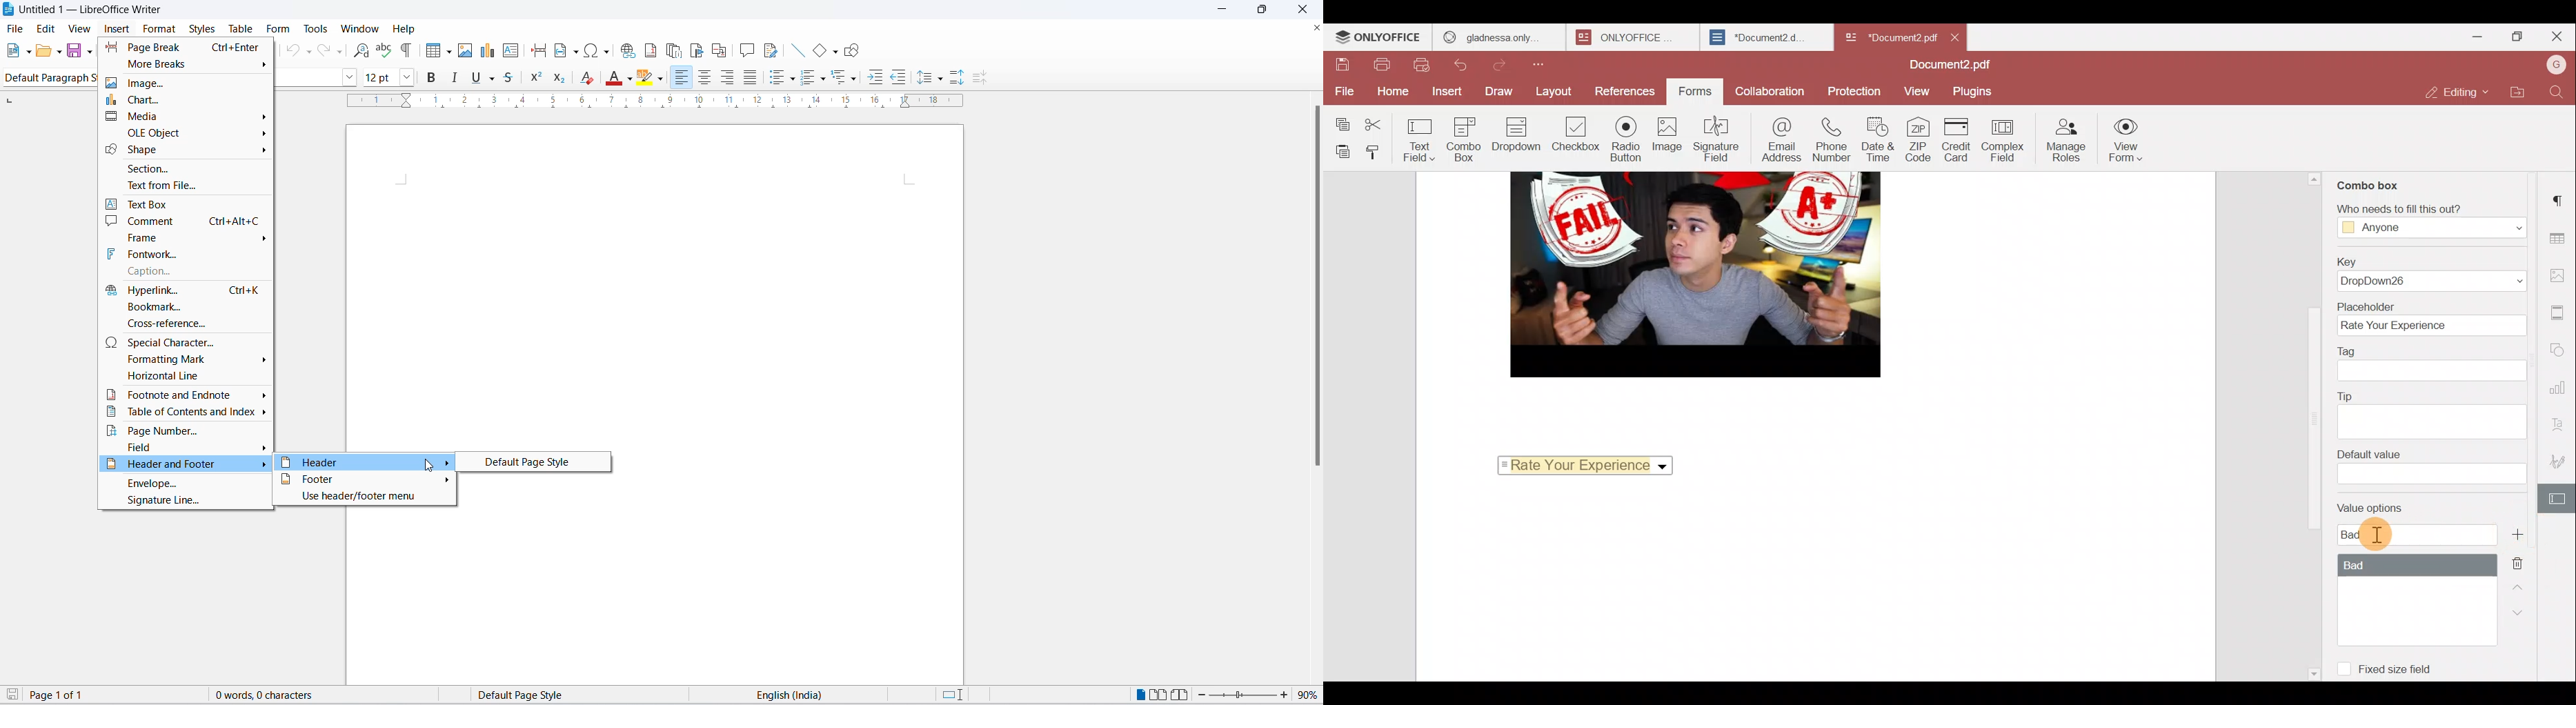  Describe the element at coordinates (182, 306) in the screenshot. I see `bookmark` at that location.